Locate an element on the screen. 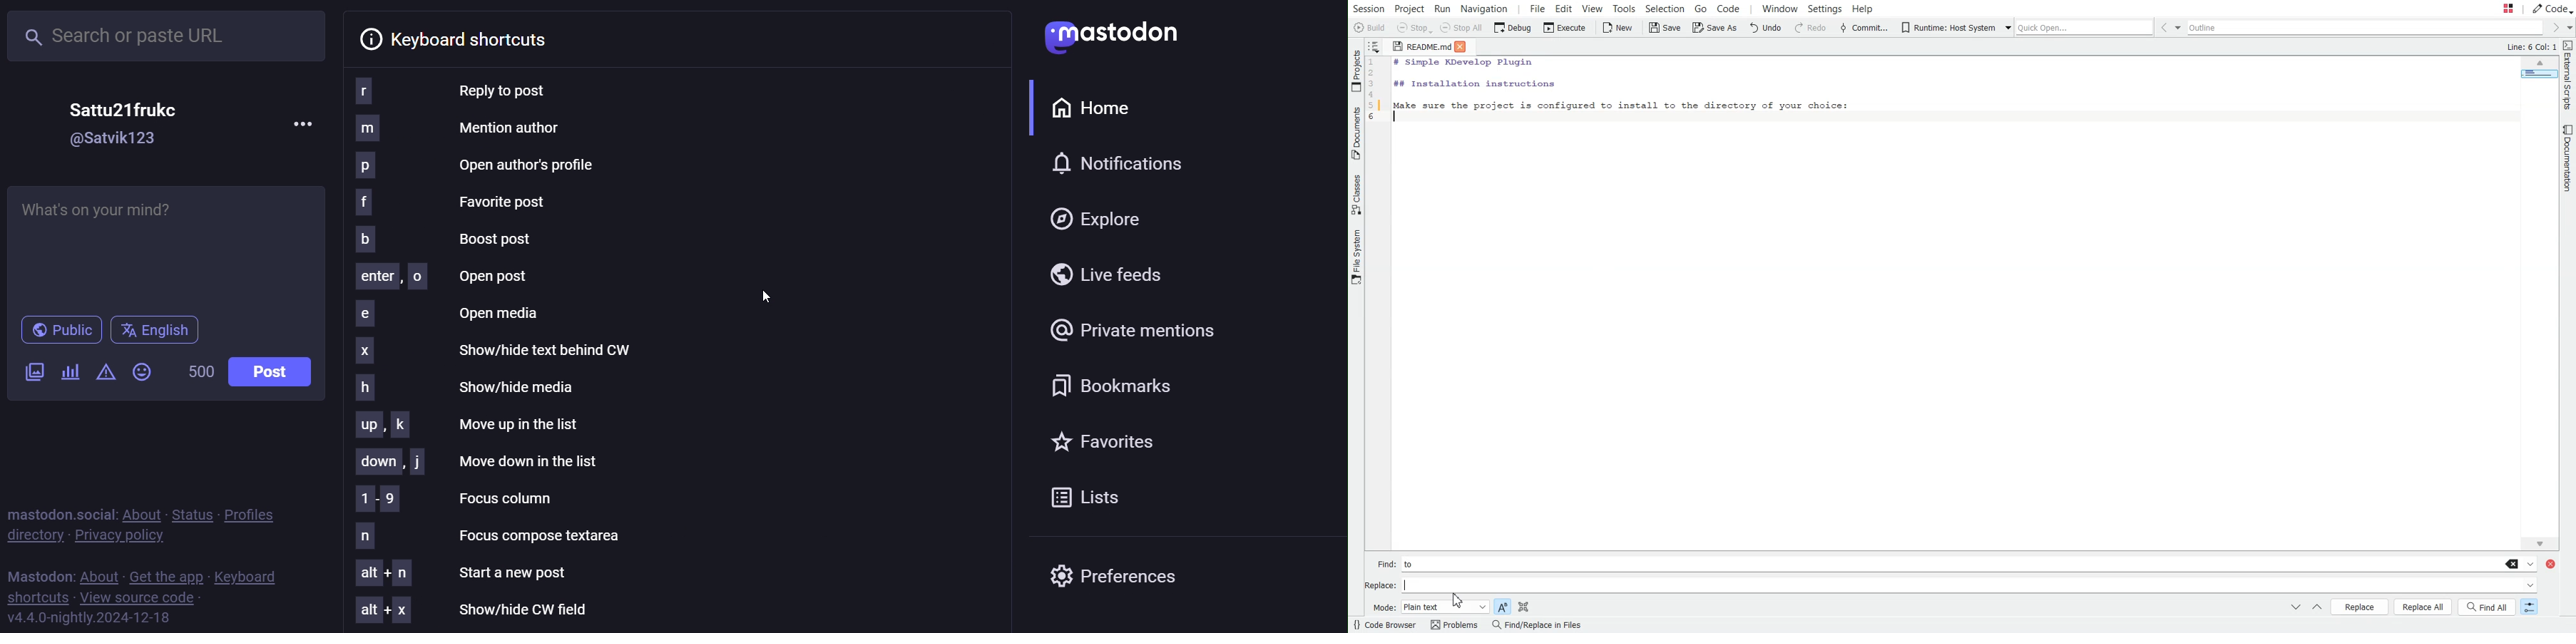 The height and width of the screenshot is (644, 2576). reply to post is located at coordinates (468, 91).